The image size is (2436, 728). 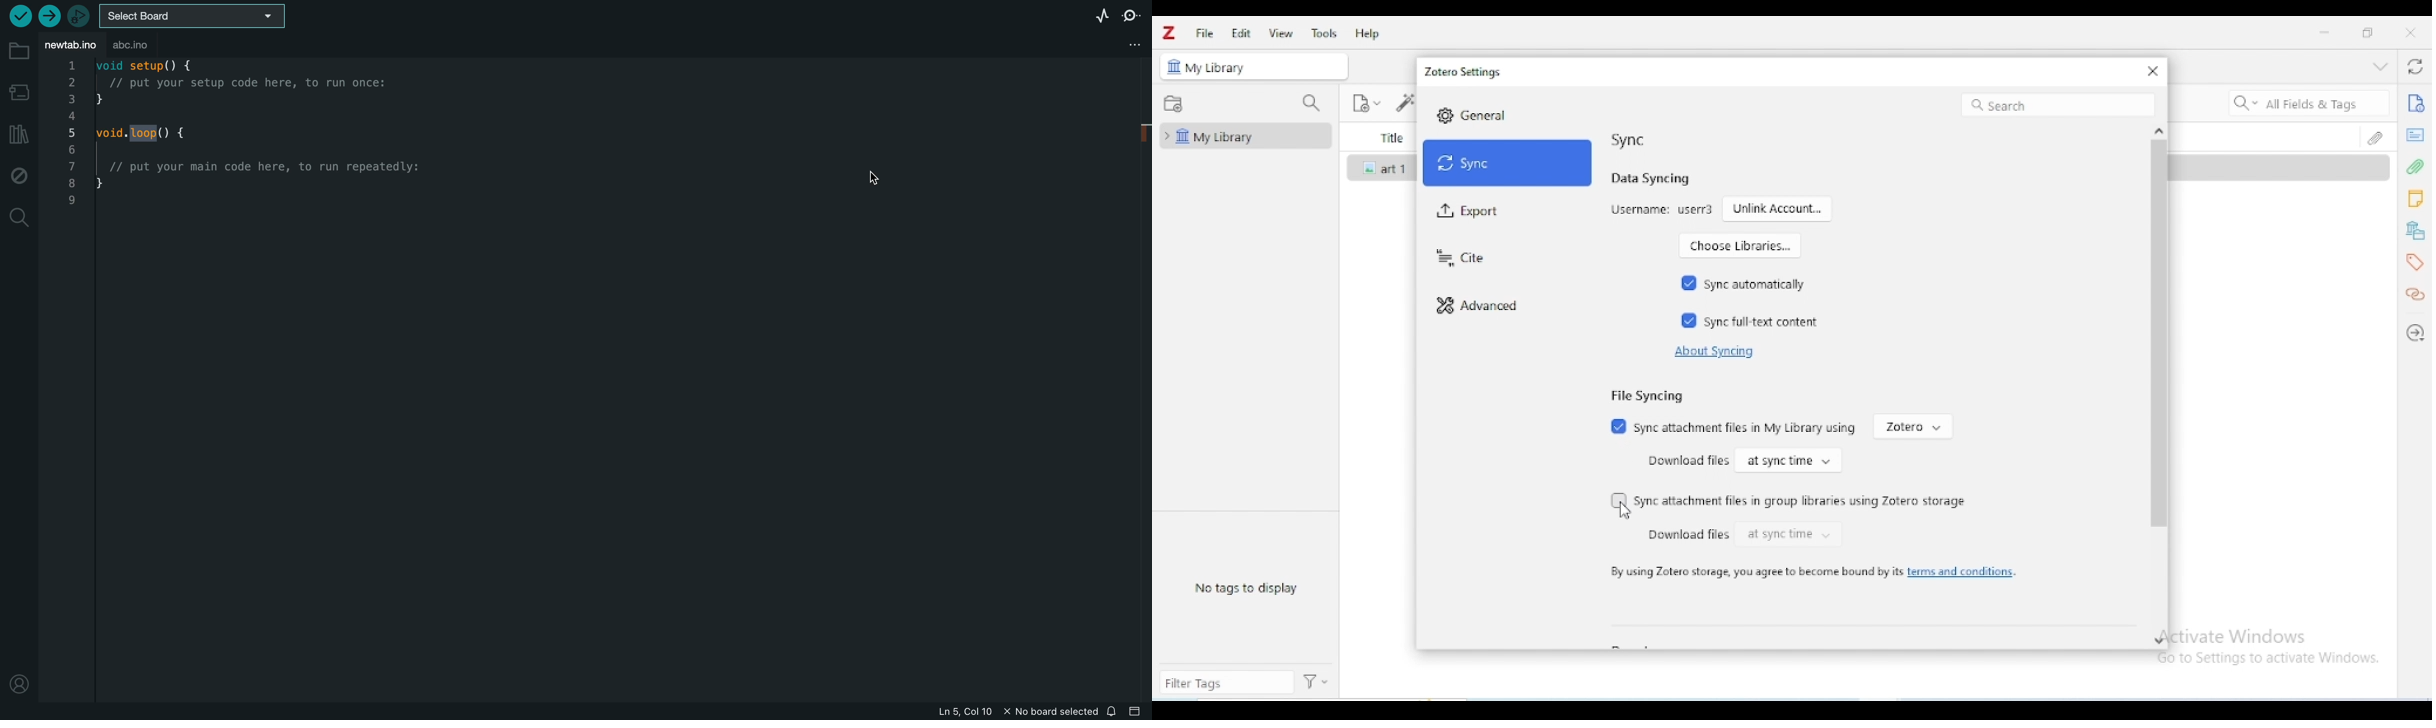 I want to click on sync, so click(x=1628, y=139).